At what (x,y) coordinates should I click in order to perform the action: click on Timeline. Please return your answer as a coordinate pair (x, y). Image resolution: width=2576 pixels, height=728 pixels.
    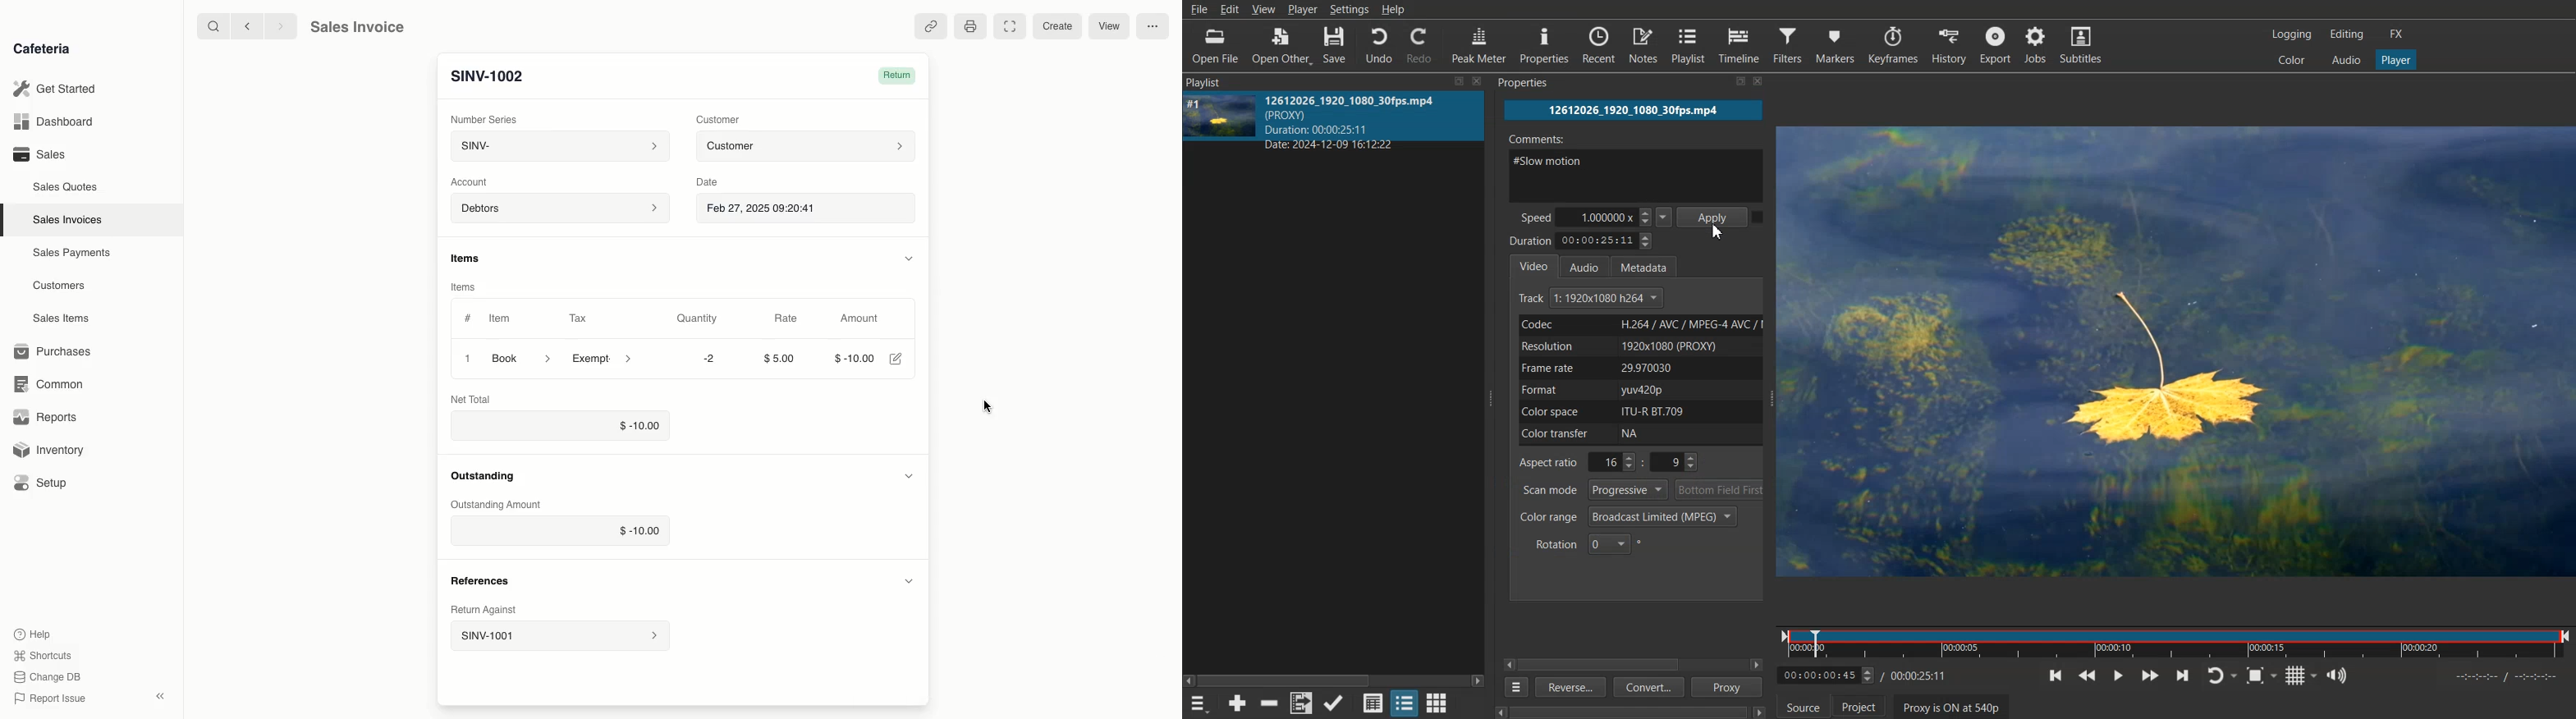
    Looking at the image, I should click on (1741, 45).